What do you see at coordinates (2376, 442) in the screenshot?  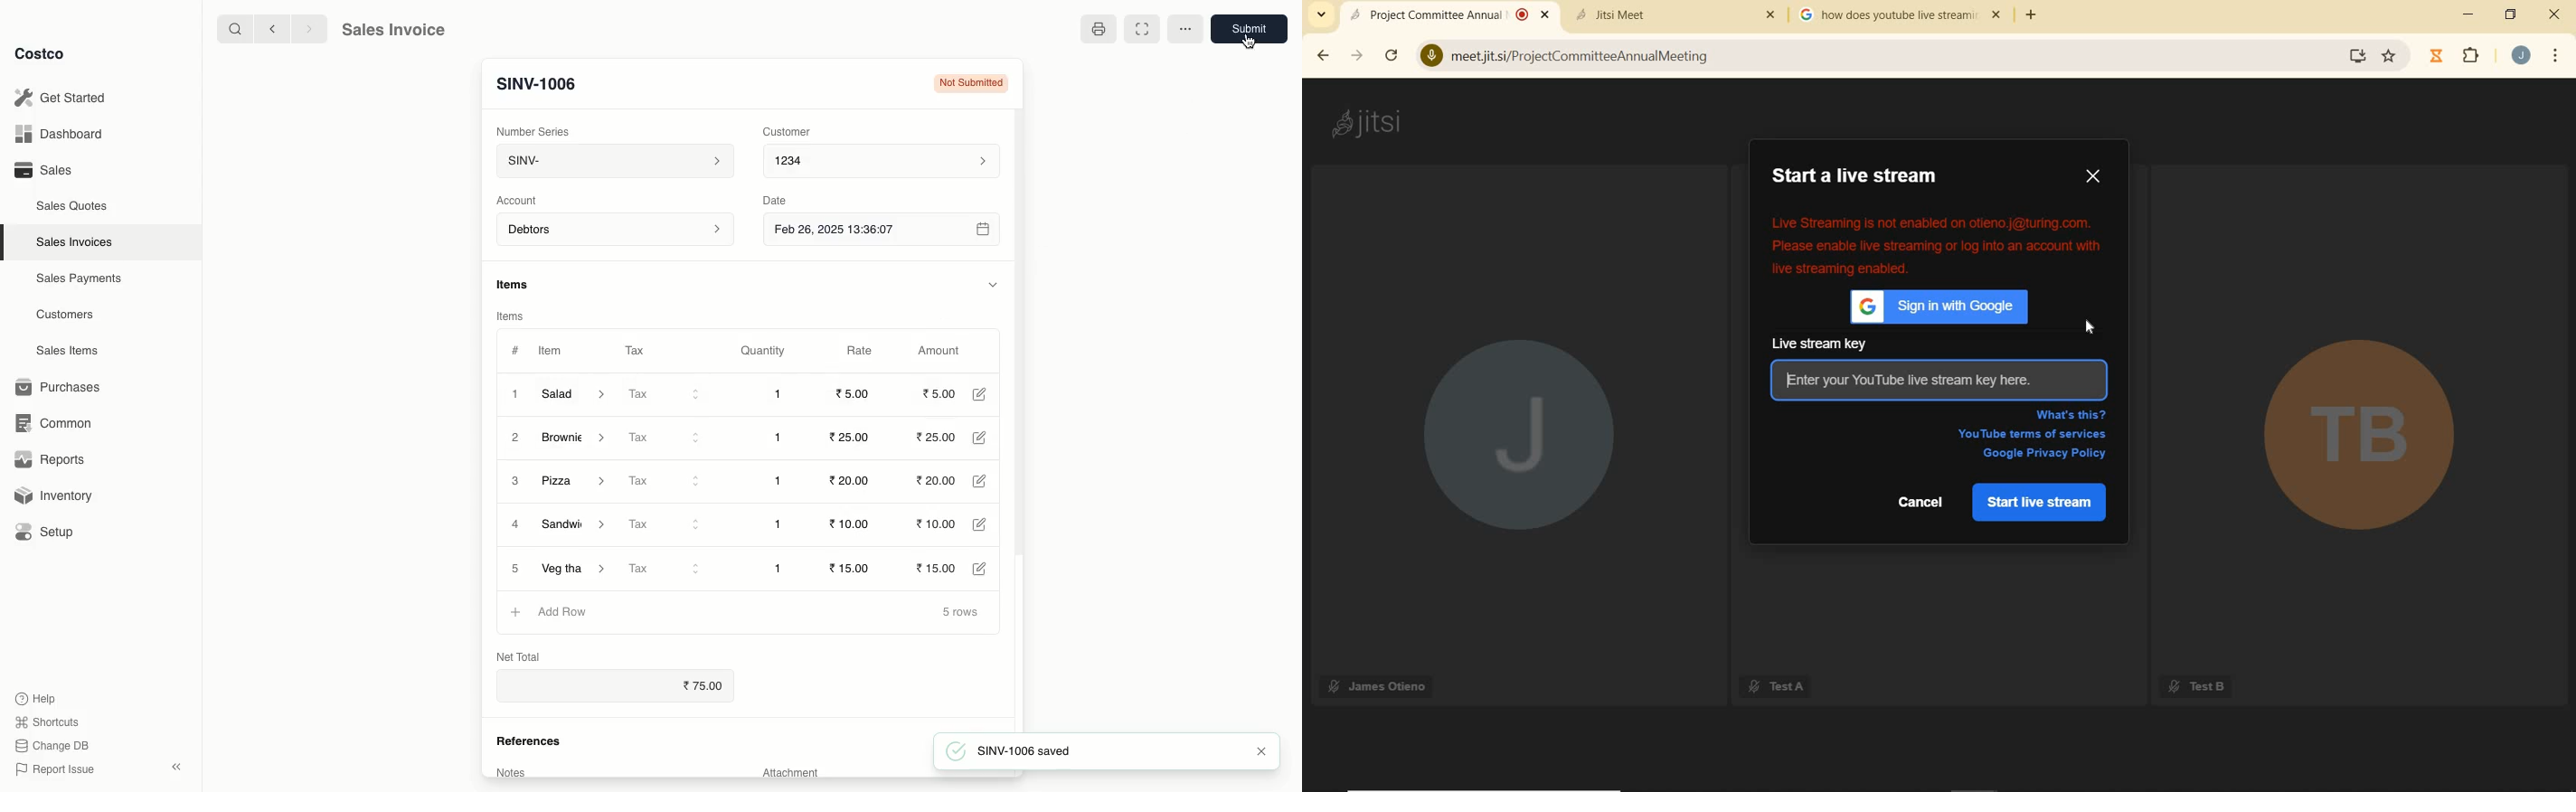 I see `TB` at bounding box center [2376, 442].